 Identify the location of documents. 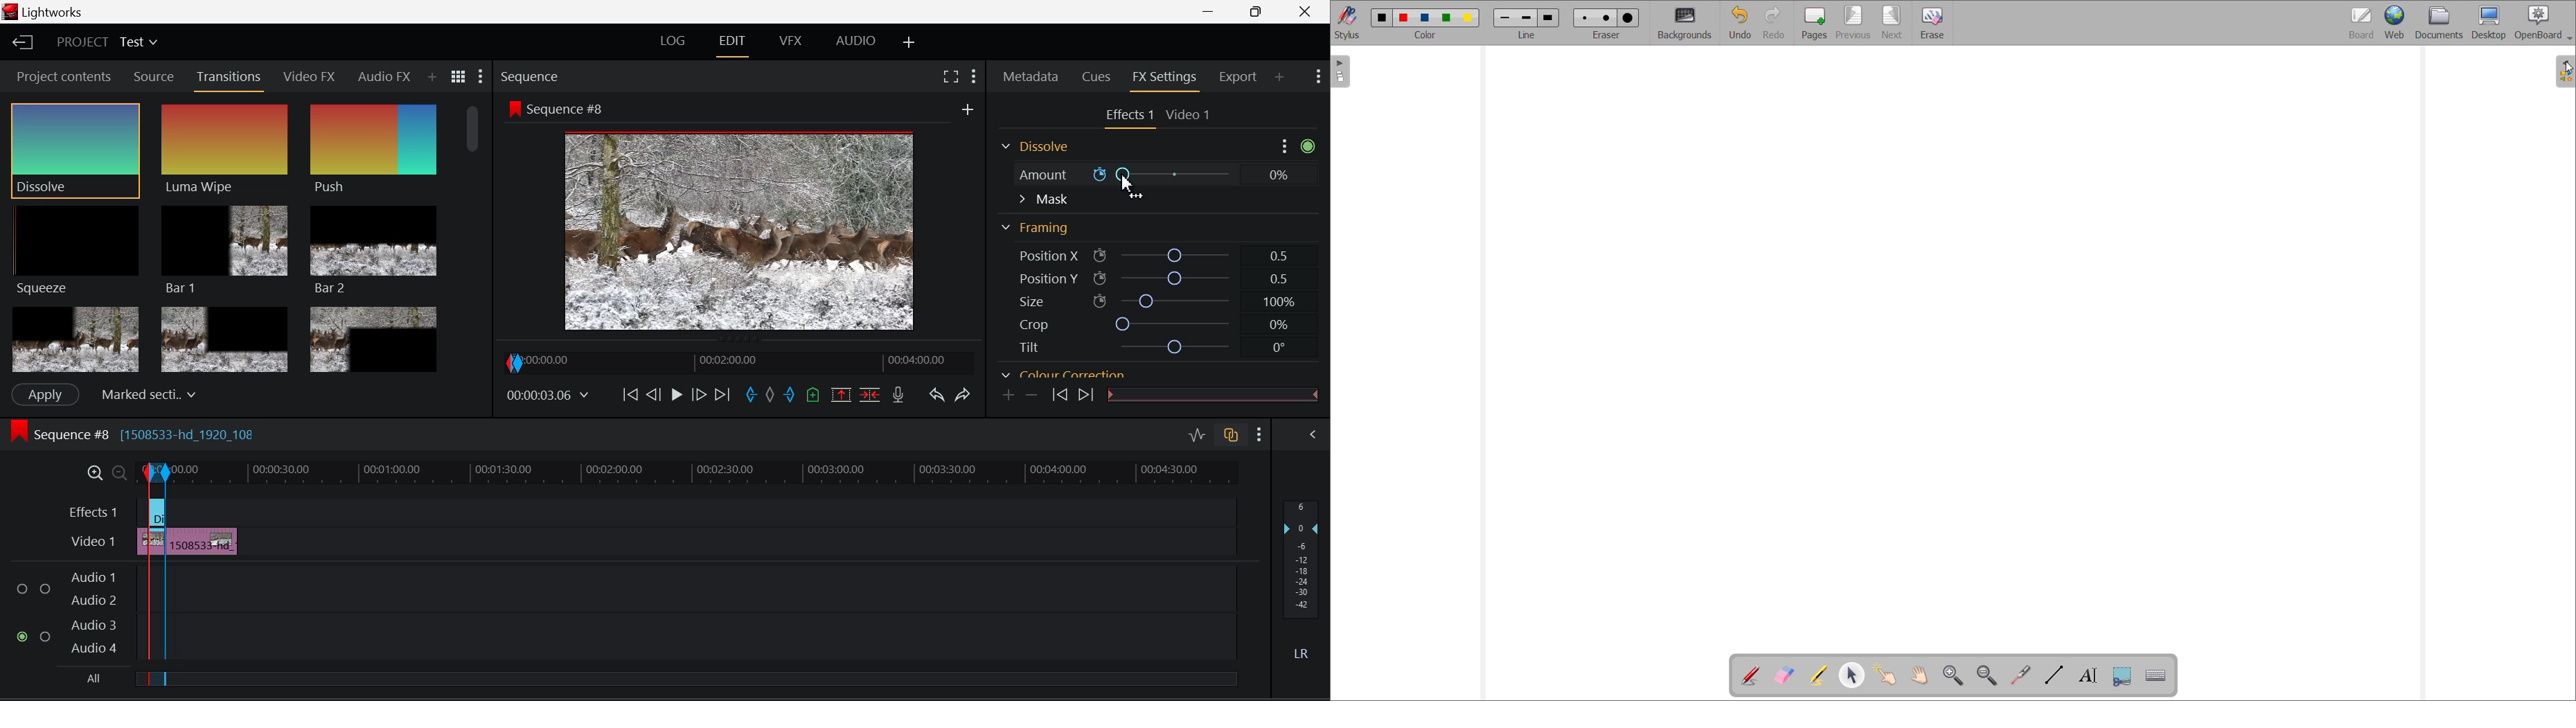
(2440, 23).